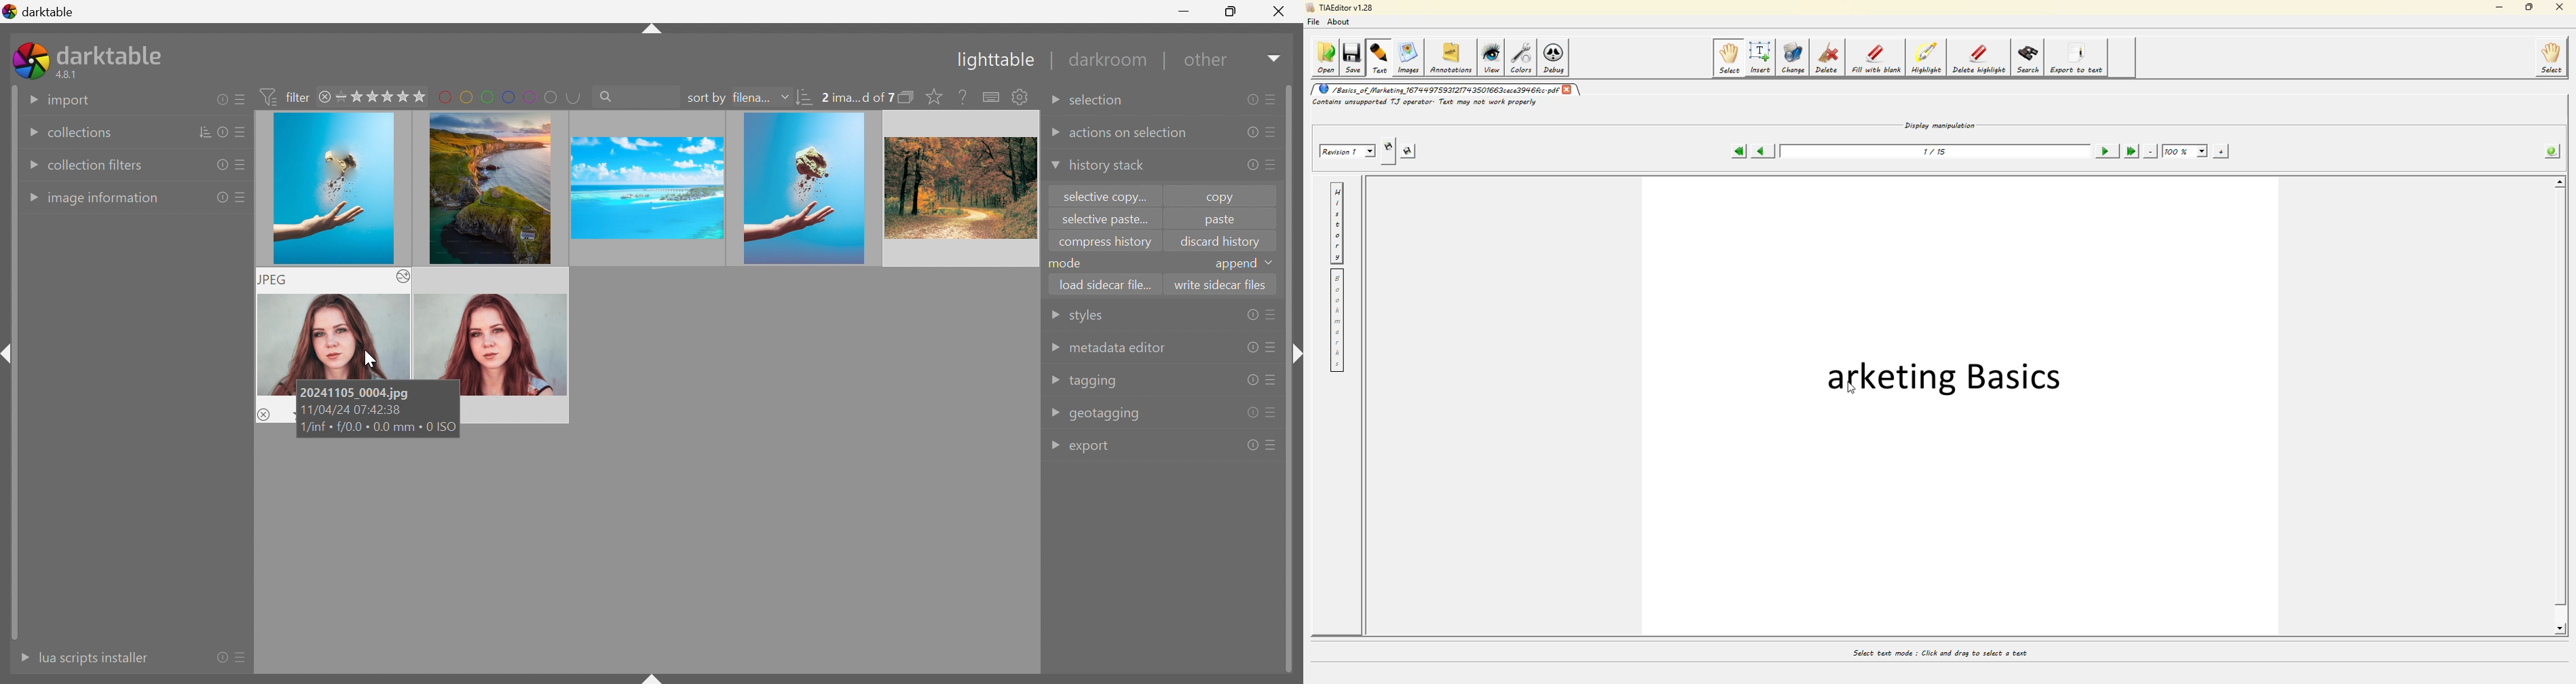 Image resolution: width=2576 pixels, height=700 pixels. Describe the element at coordinates (1053, 132) in the screenshot. I see `Drop Down` at that location.